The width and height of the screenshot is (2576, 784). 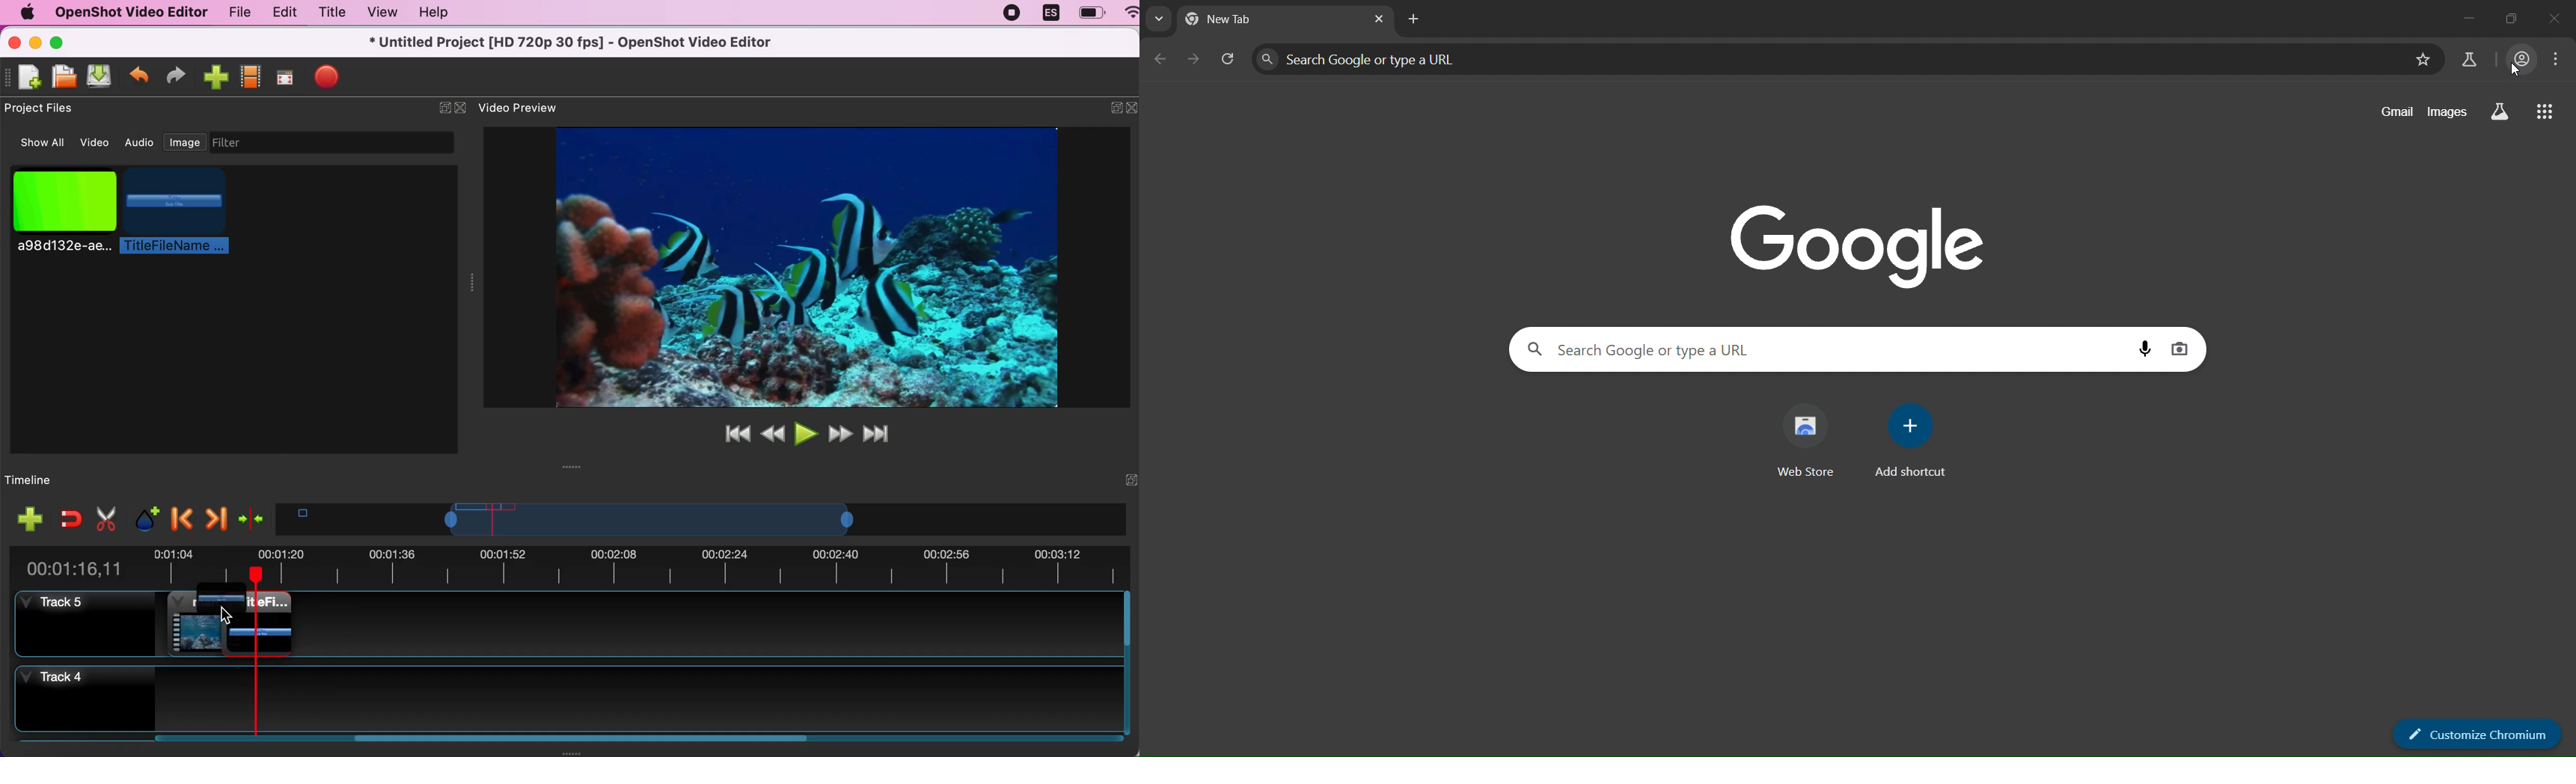 What do you see at coordinates (2467, 19) in the screenshot?
I see `minimize` at bounding box center [2467, 19].